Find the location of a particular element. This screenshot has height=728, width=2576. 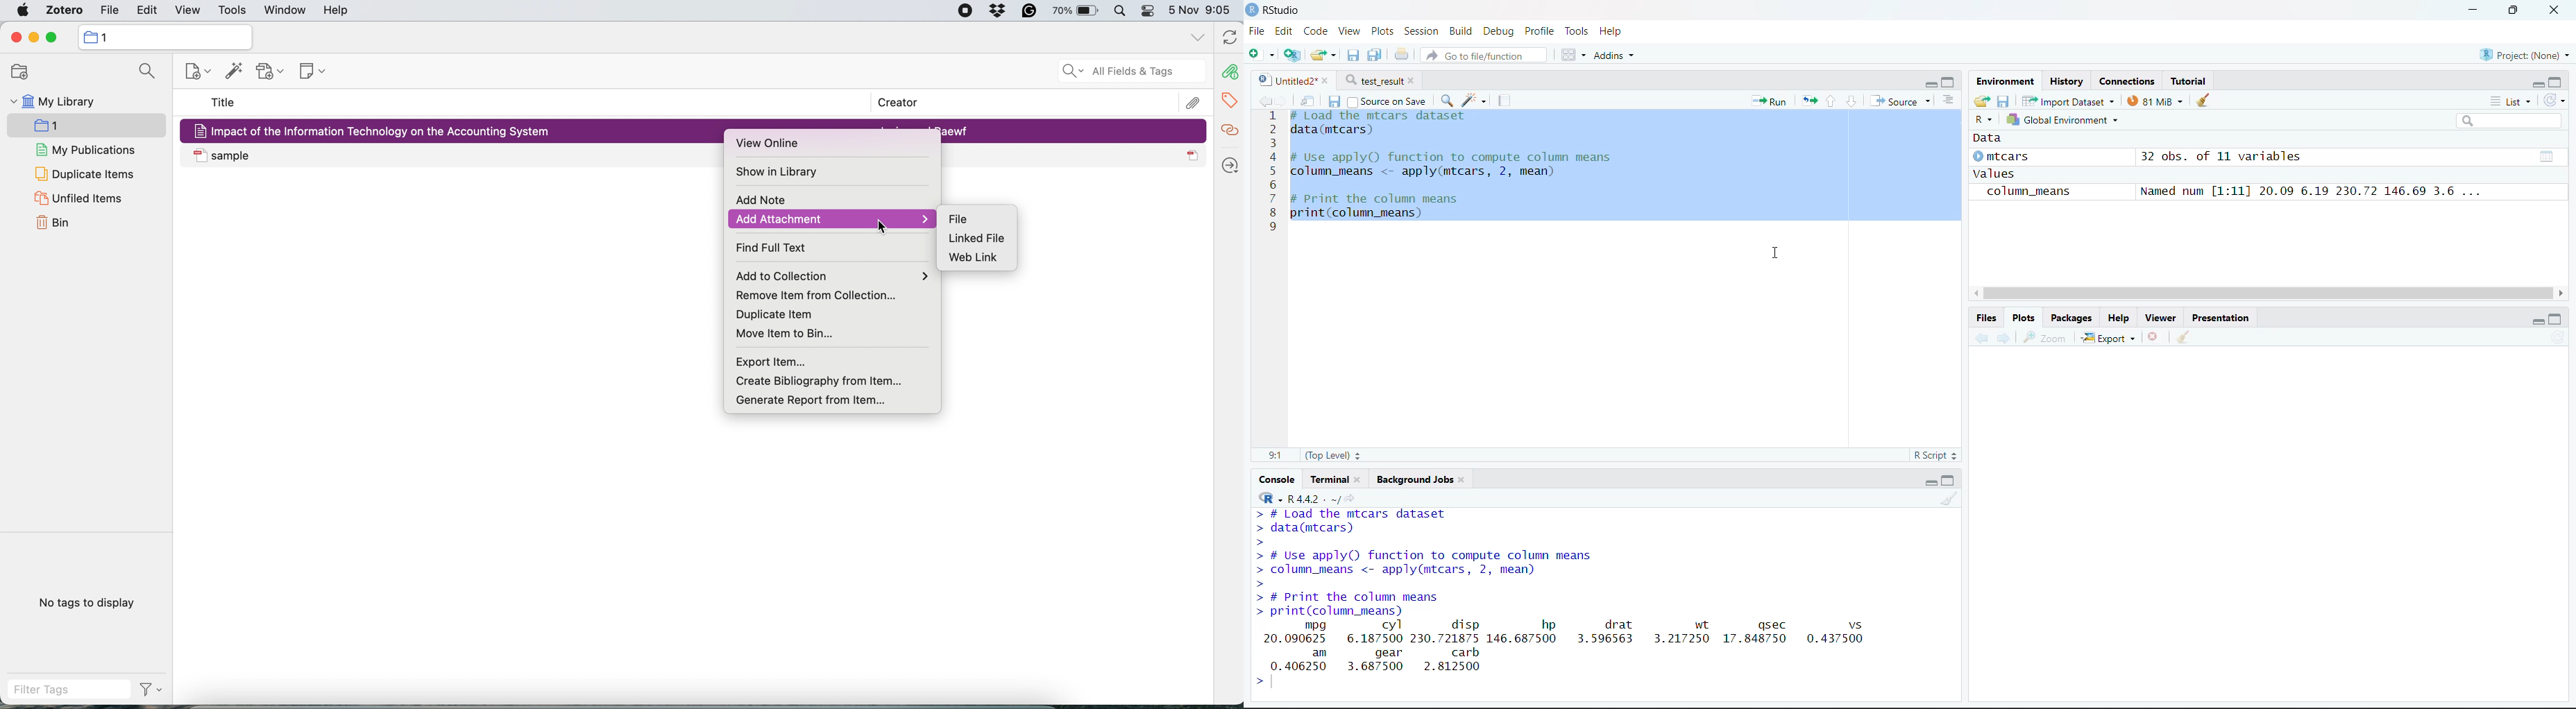

Data/Table is located at coordinates (2548, 155).